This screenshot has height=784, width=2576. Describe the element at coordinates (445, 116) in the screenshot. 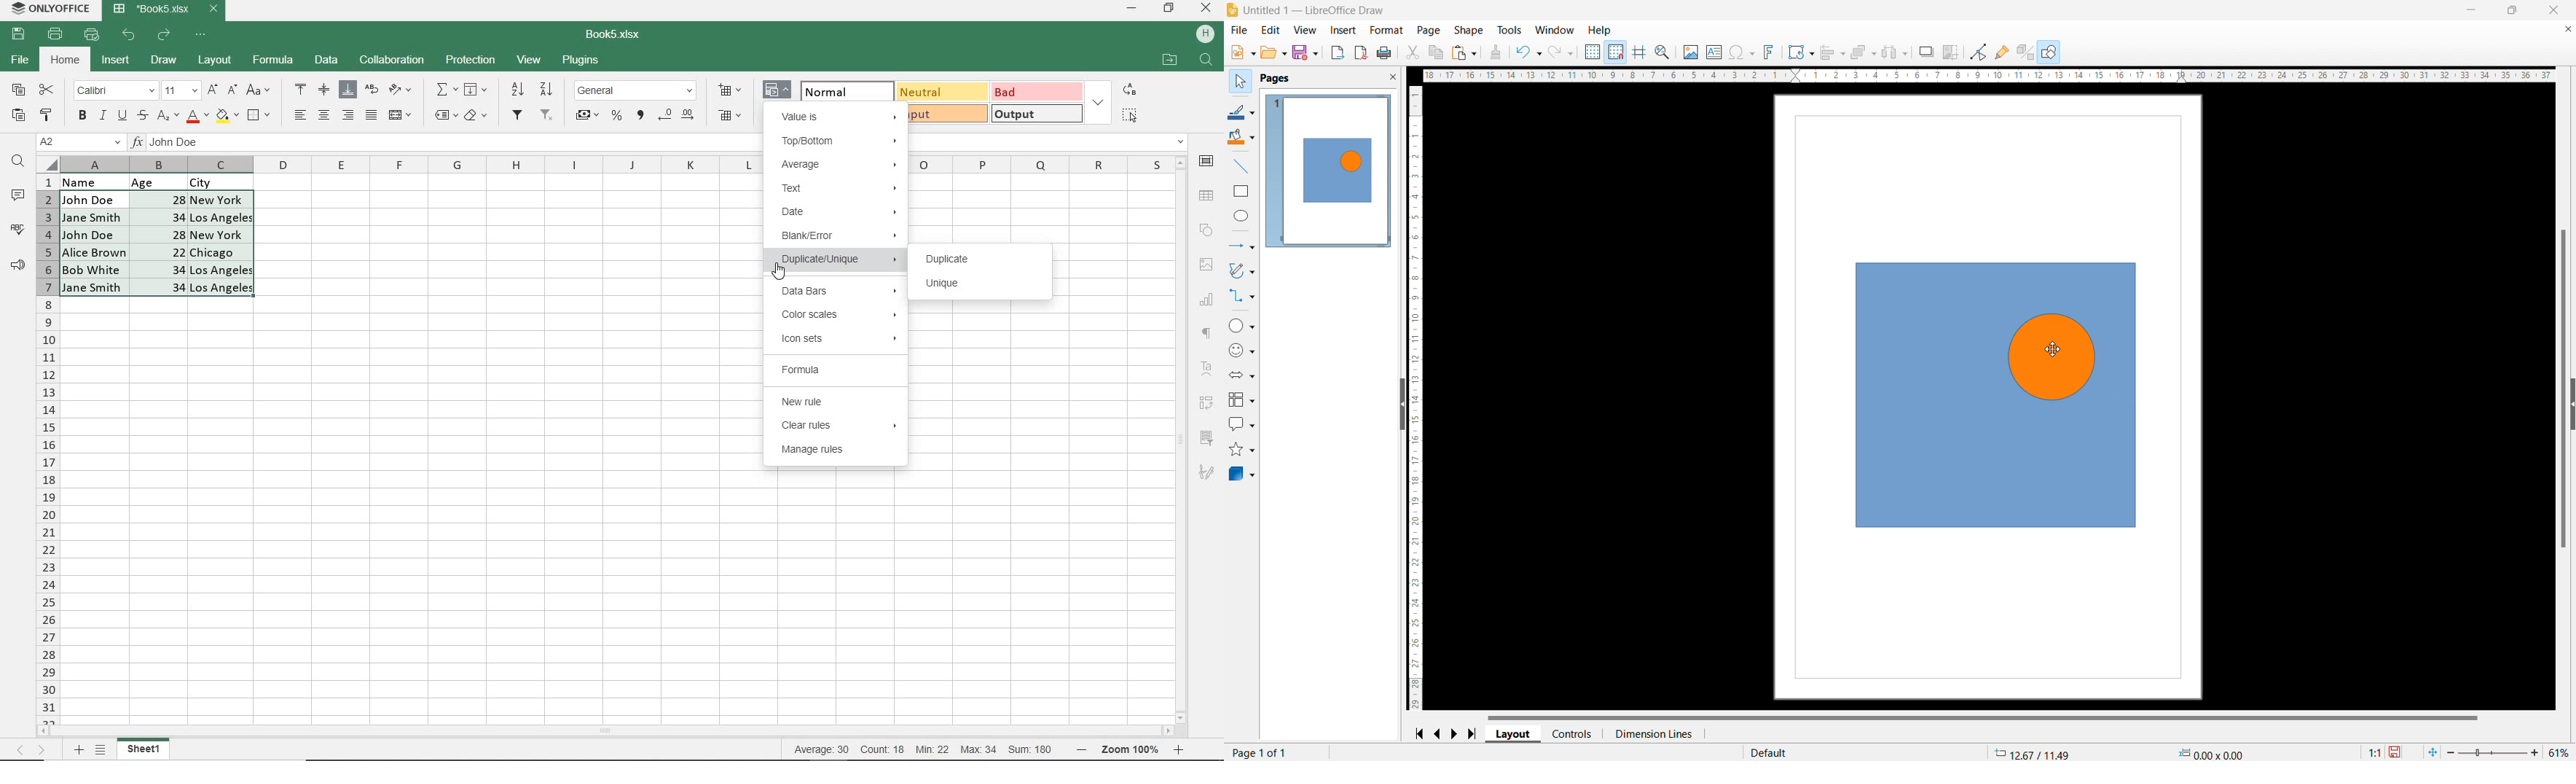

I see `NAMED RANGES` at that location.